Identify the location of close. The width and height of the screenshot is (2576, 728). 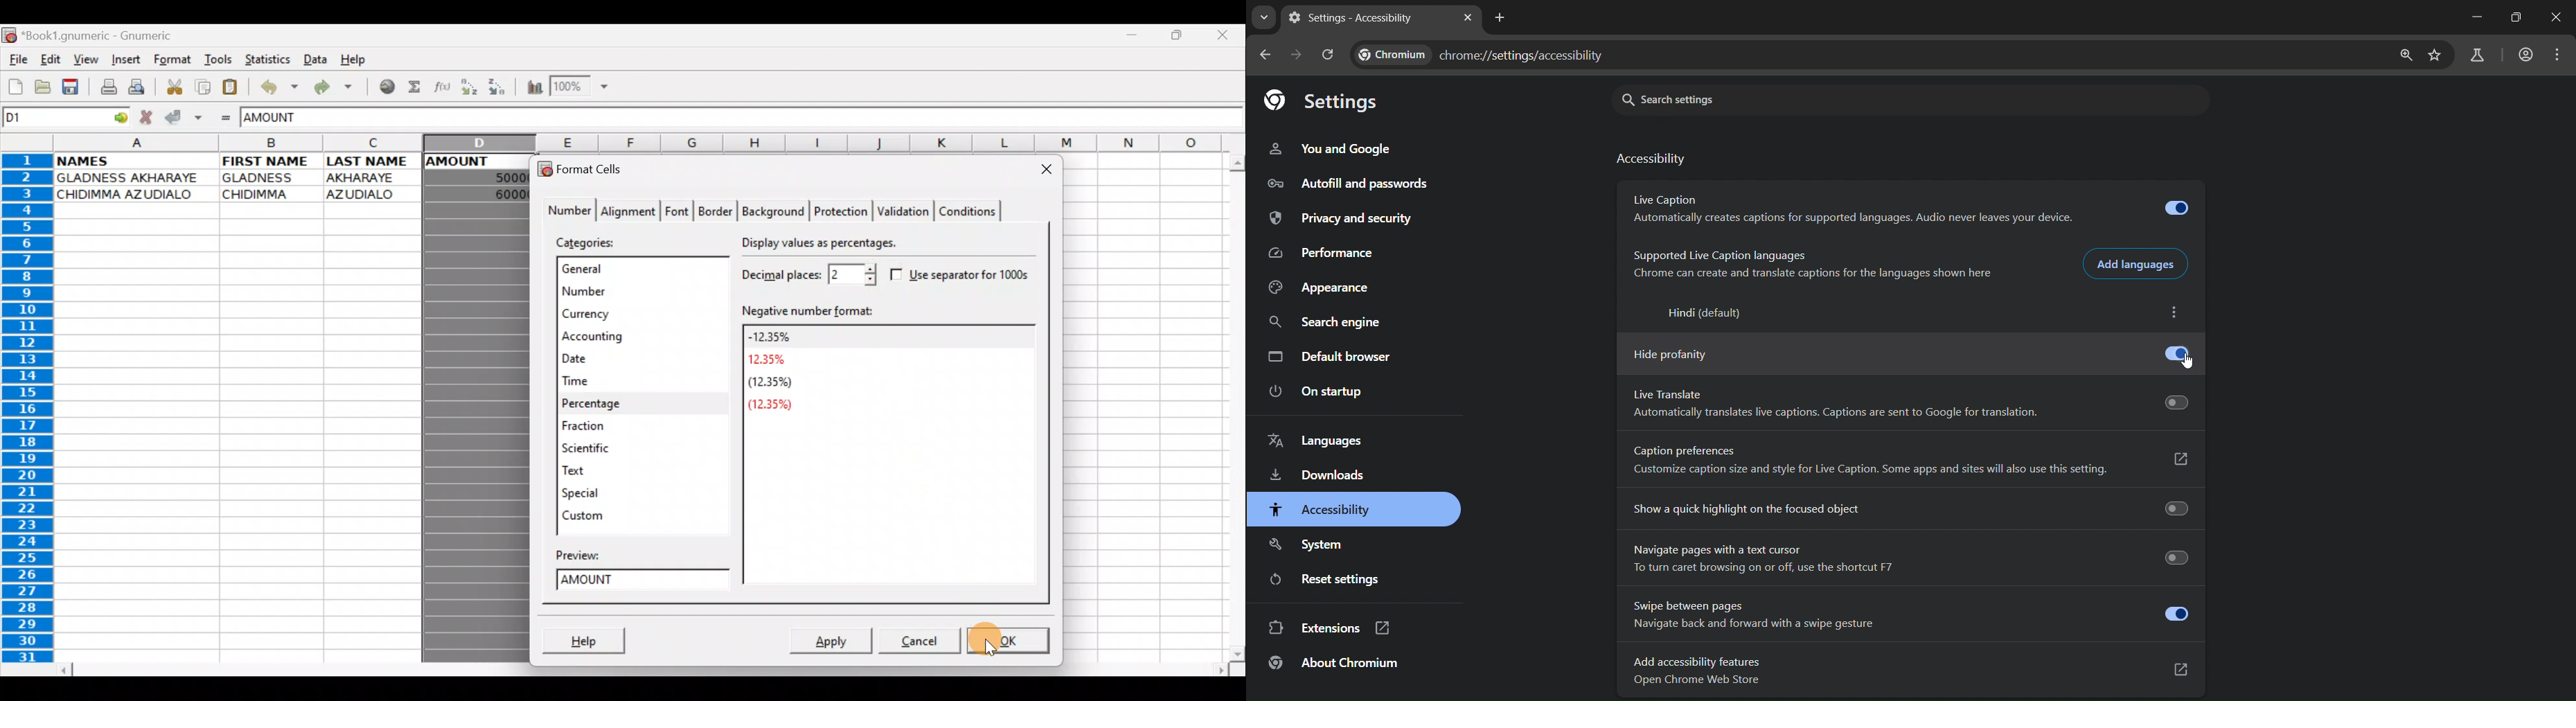
(2557, 18).